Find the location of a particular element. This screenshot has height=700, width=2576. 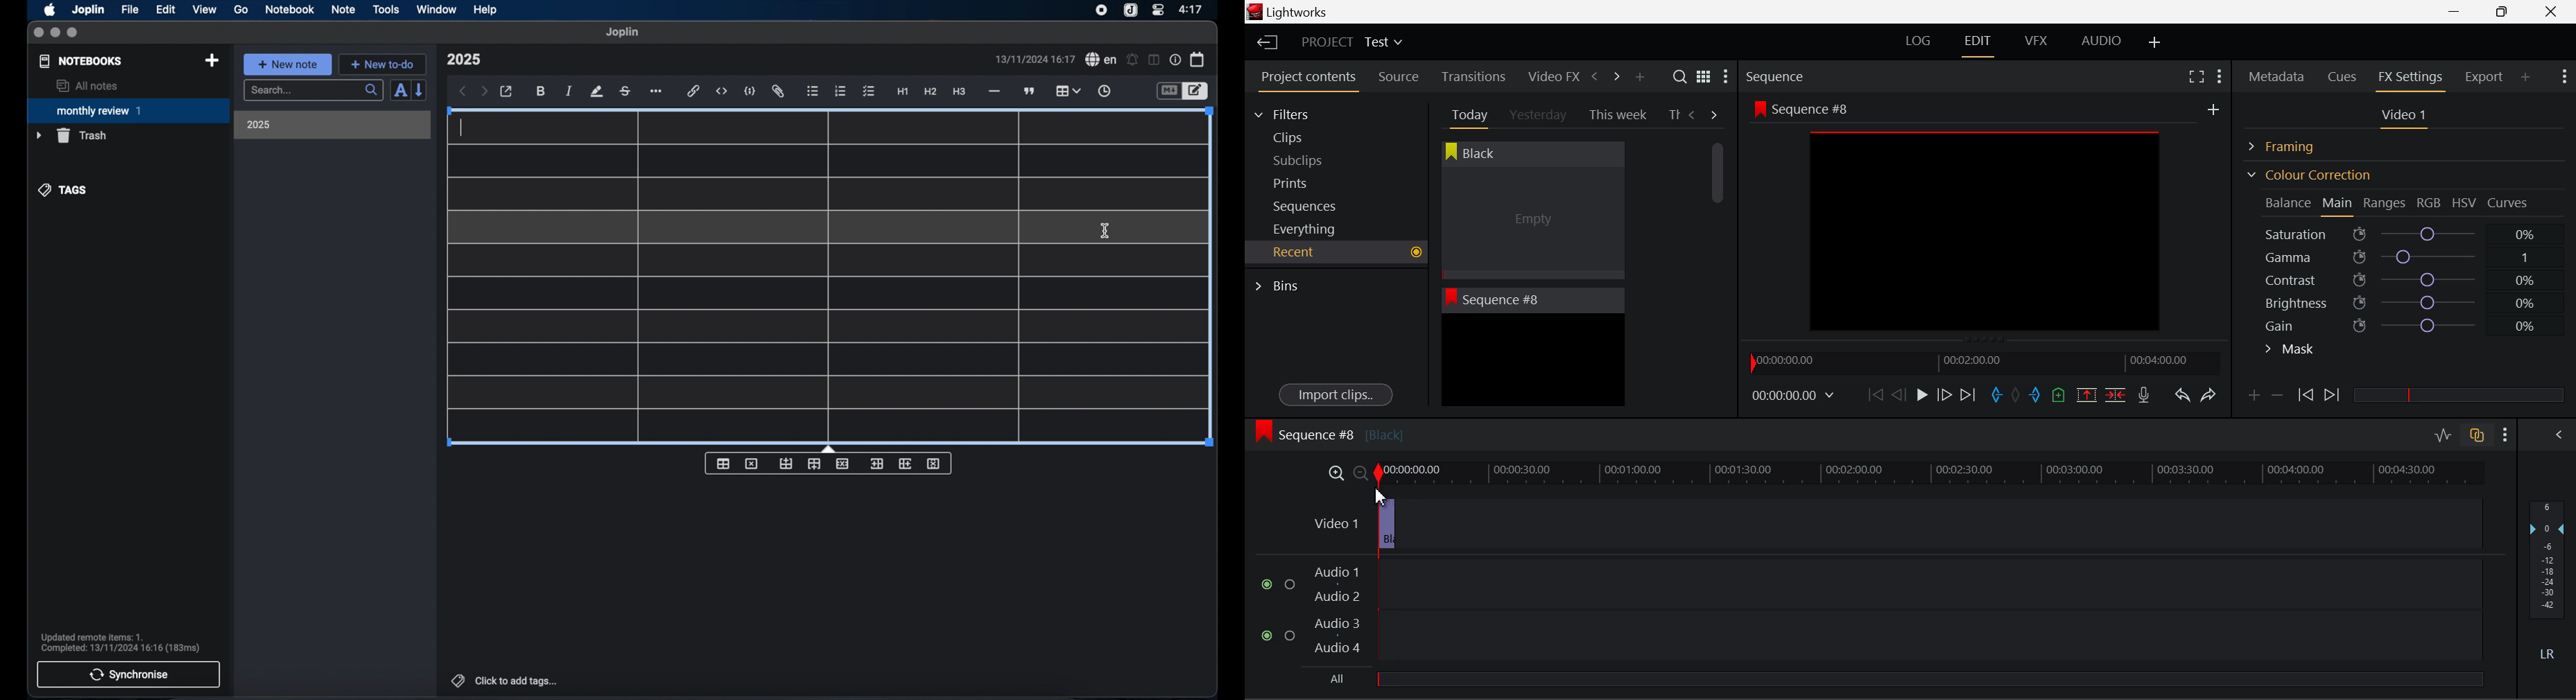

sync notification is located at coordinates (121, 643).